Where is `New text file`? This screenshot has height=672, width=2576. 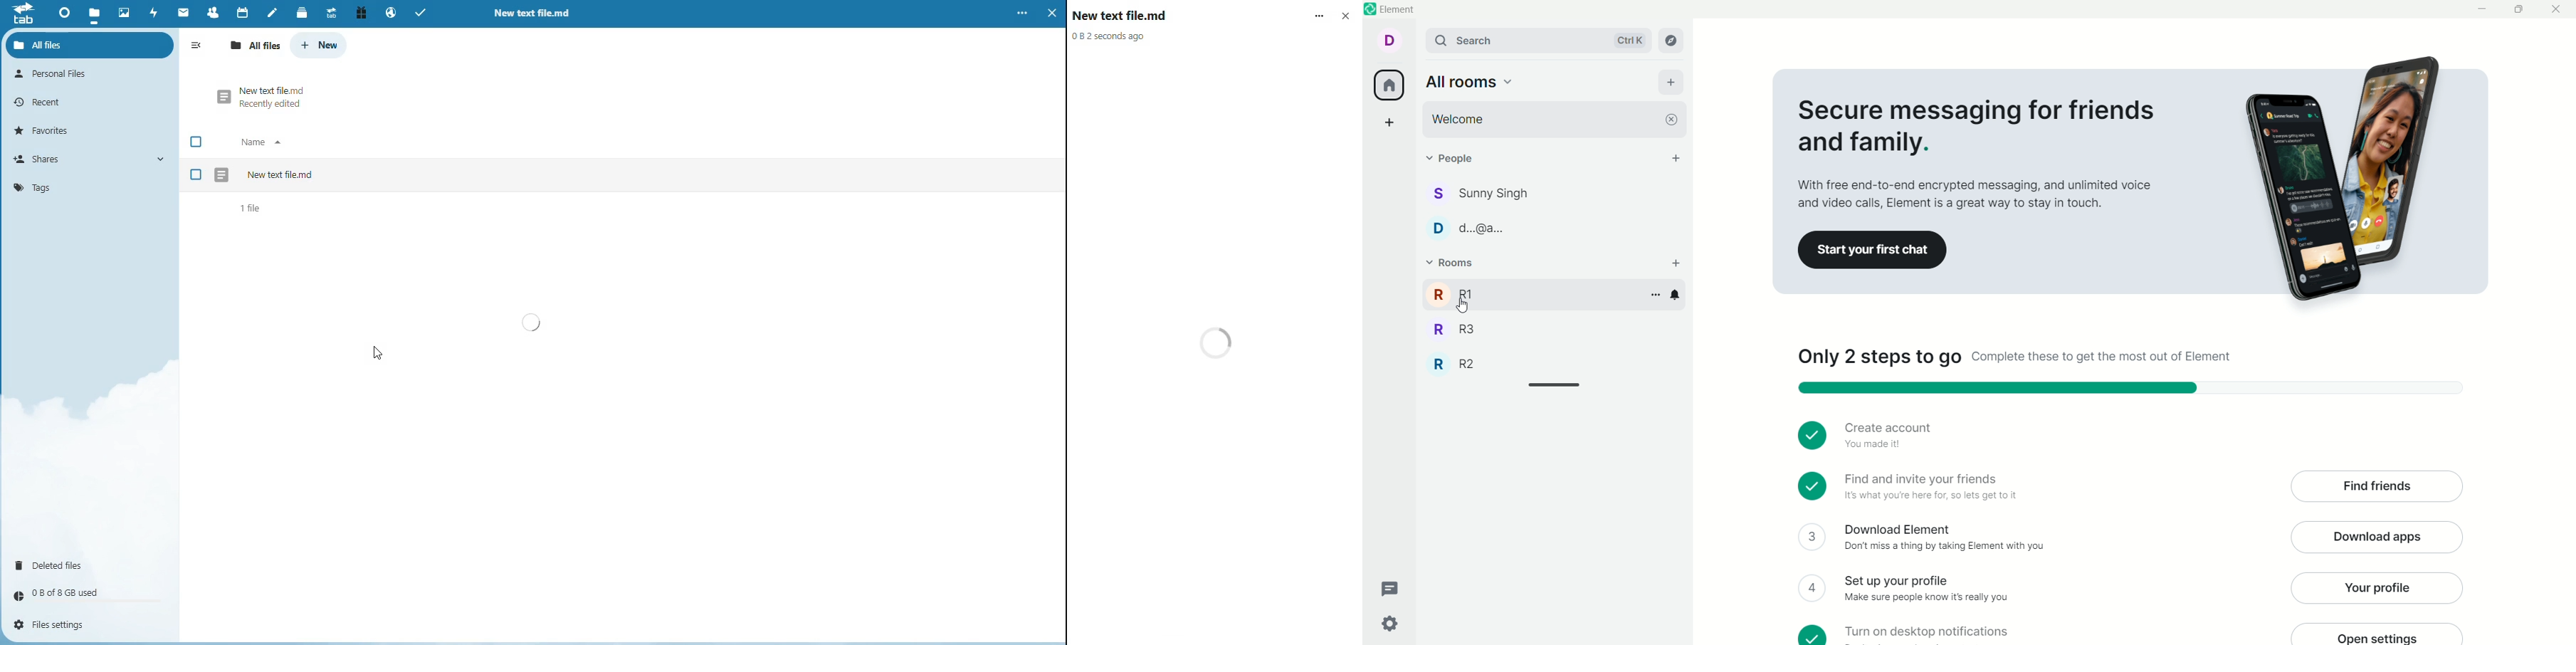
New text file is located at coordinates (535, 14).